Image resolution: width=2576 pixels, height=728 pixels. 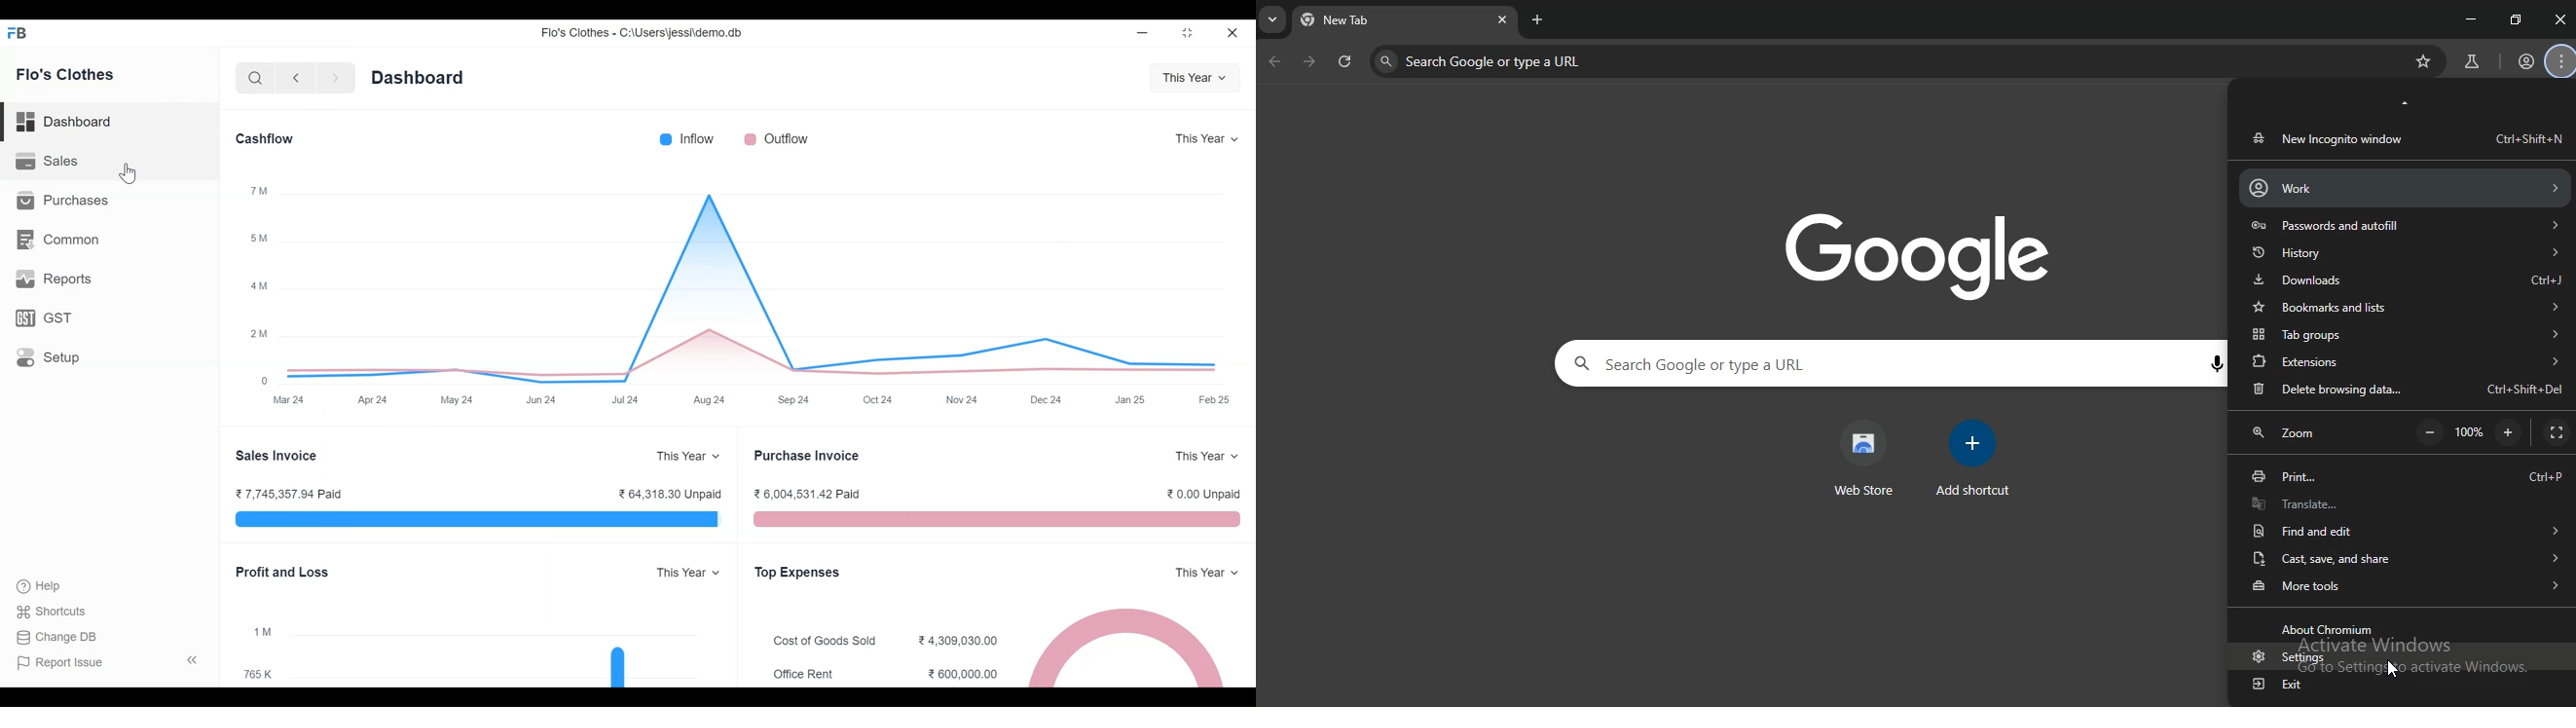 I want to click on Flo's Clothes - C:\Users\jessi\demo.db, so click(x=644, y=33).